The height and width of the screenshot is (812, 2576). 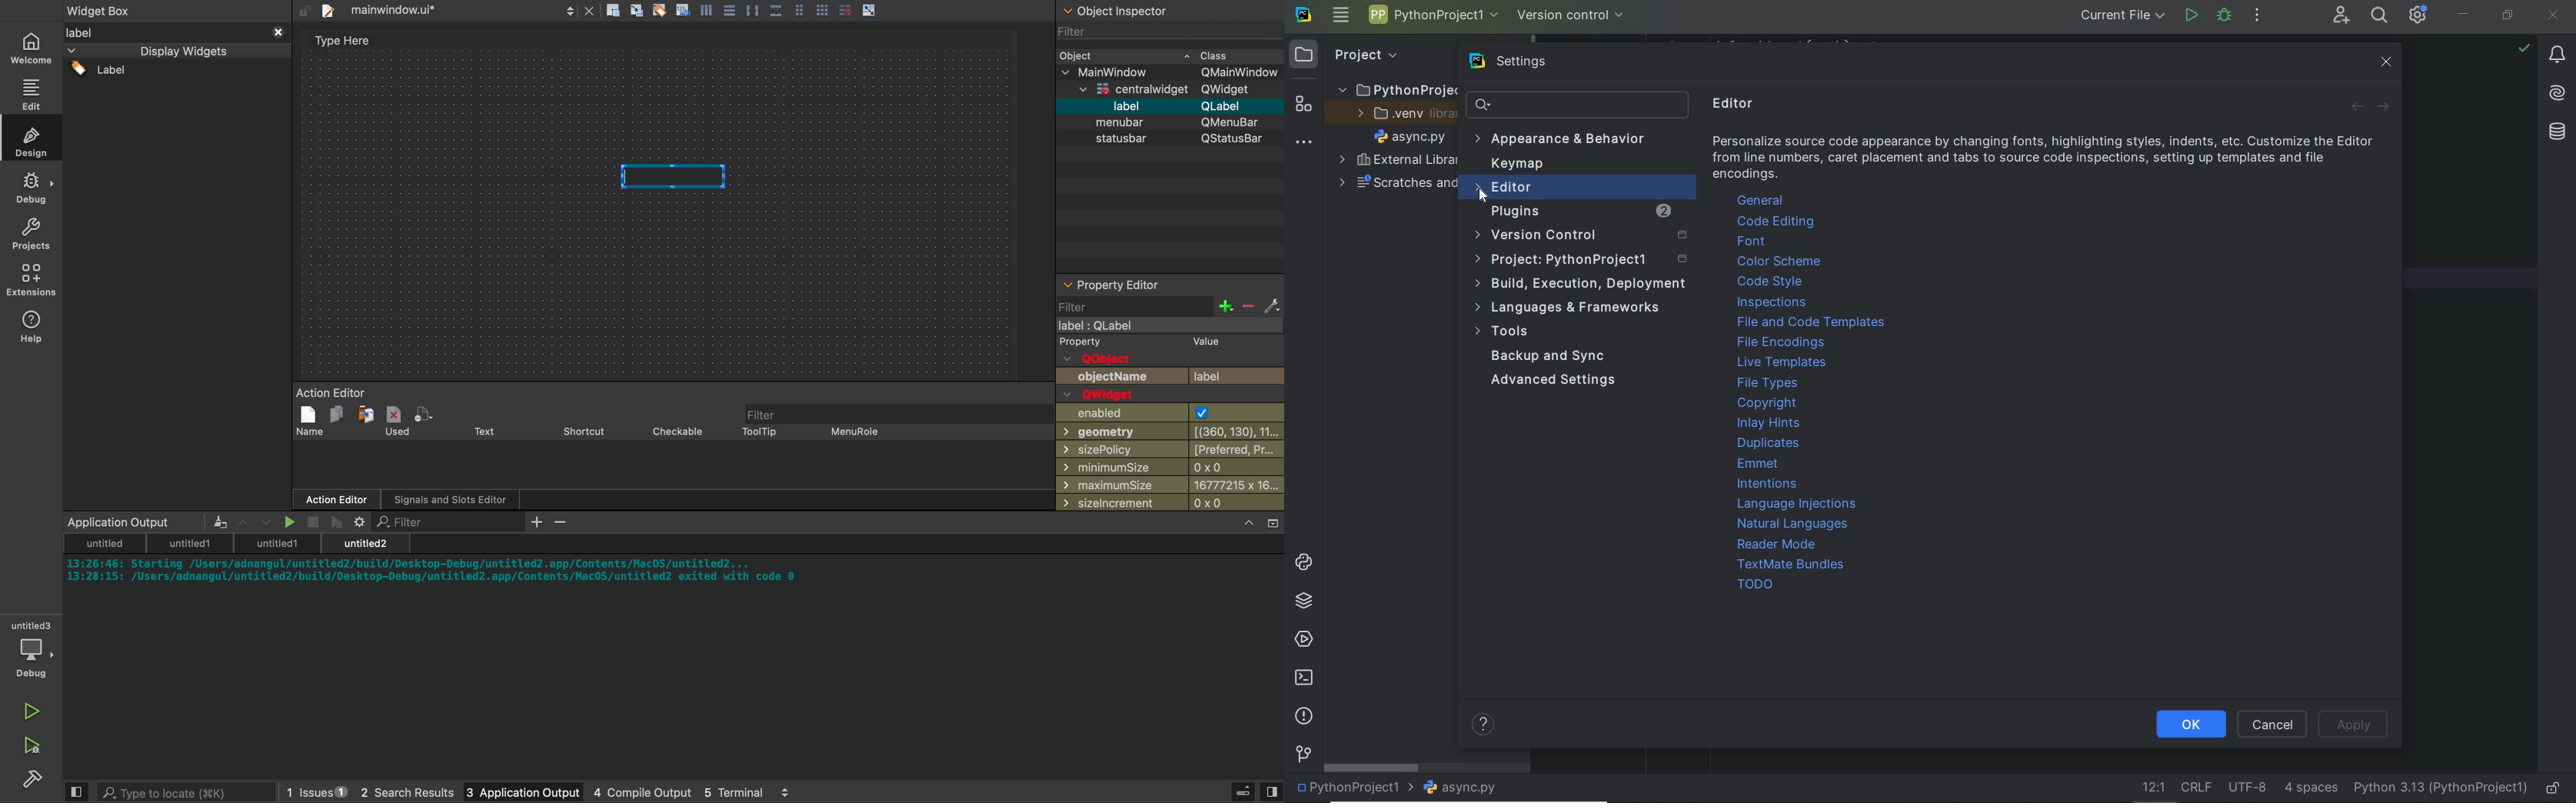 I want to click on Reader Mode, so click(x=1774, y=545).